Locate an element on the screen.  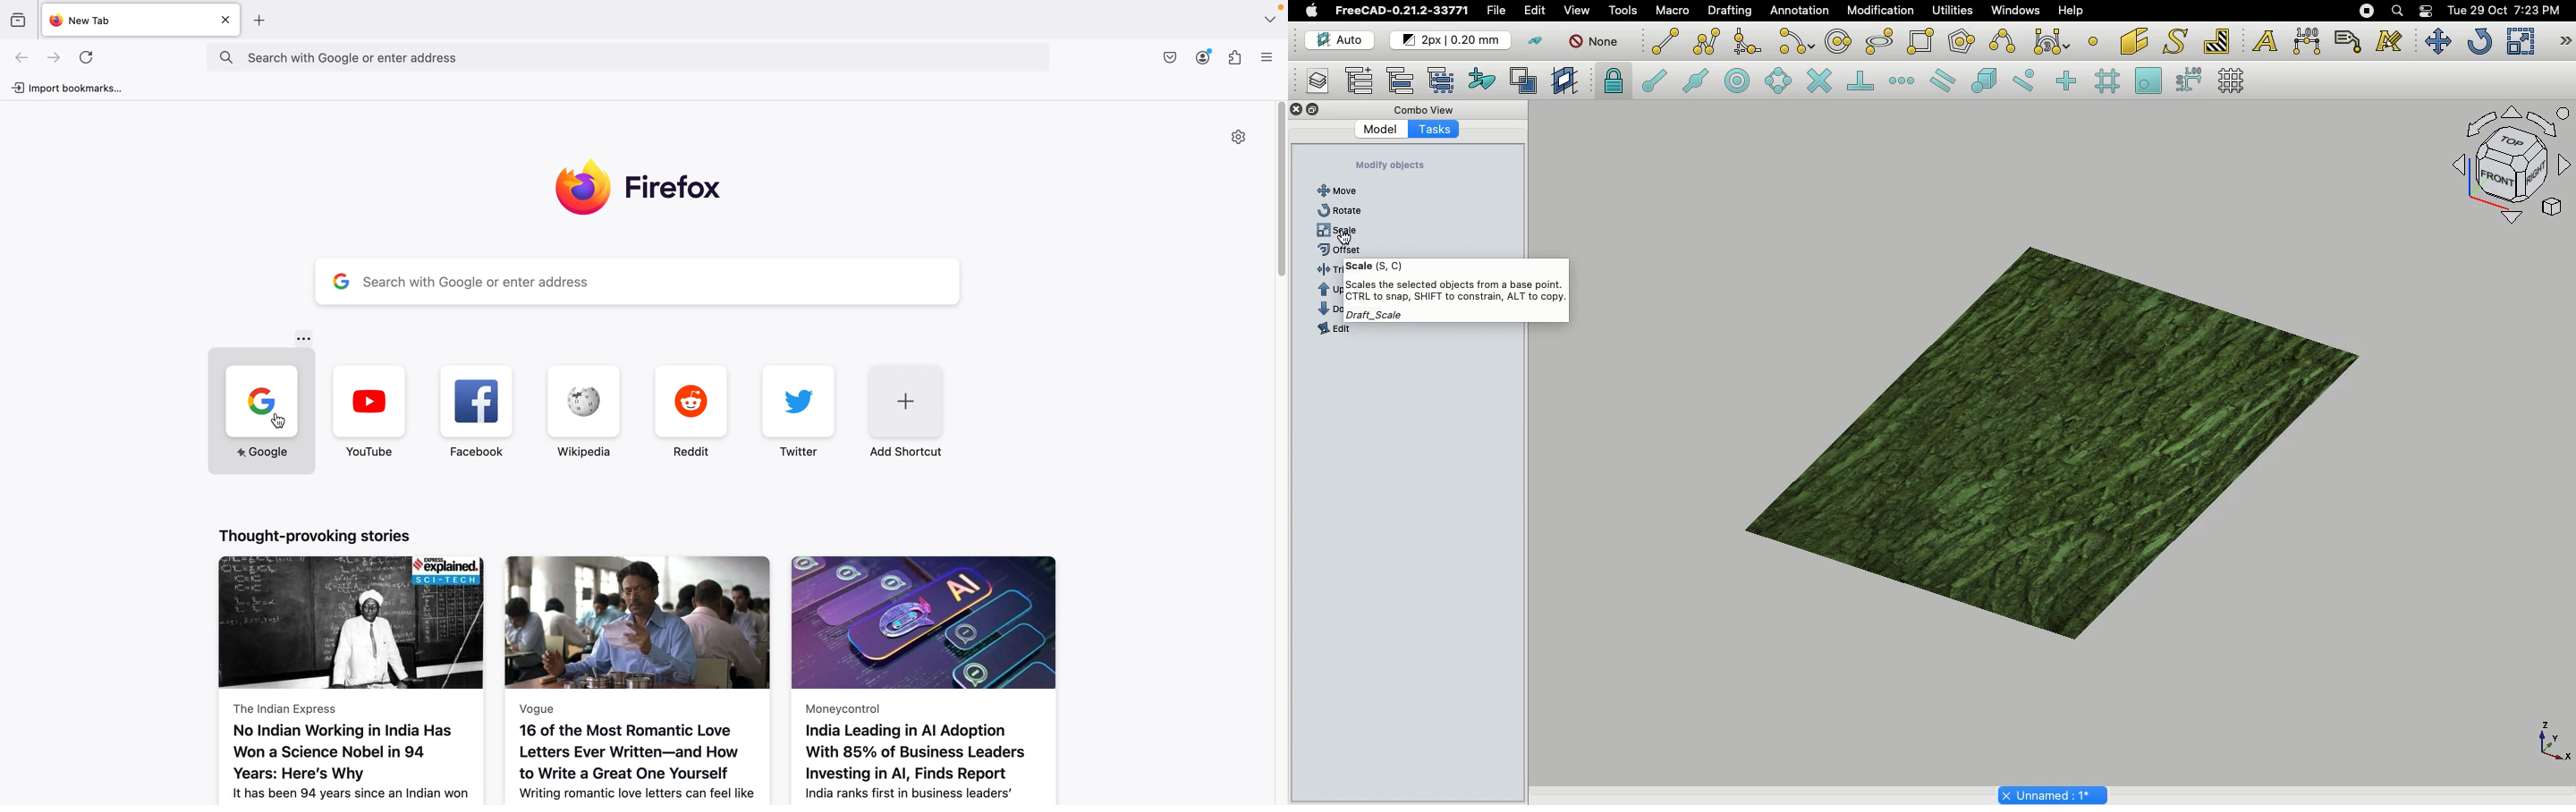
twitter is located at coordinates (795, 413).